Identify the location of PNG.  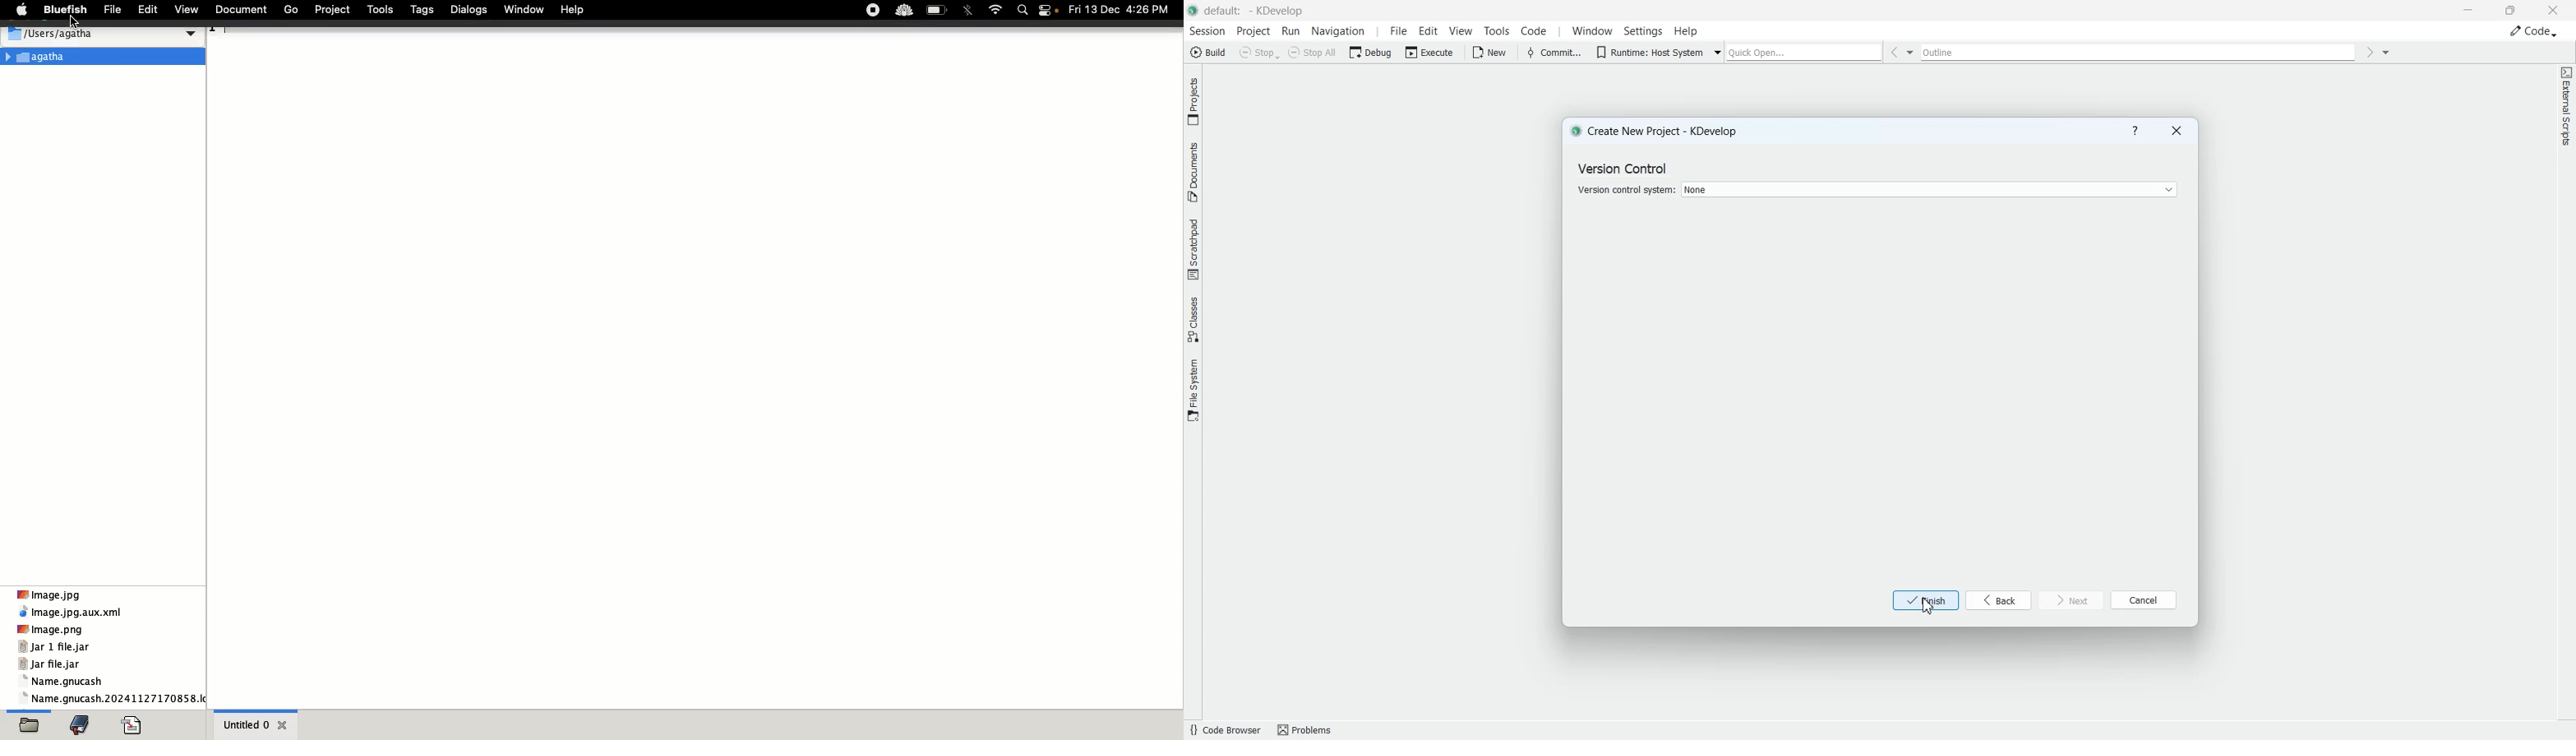
(52, 629).